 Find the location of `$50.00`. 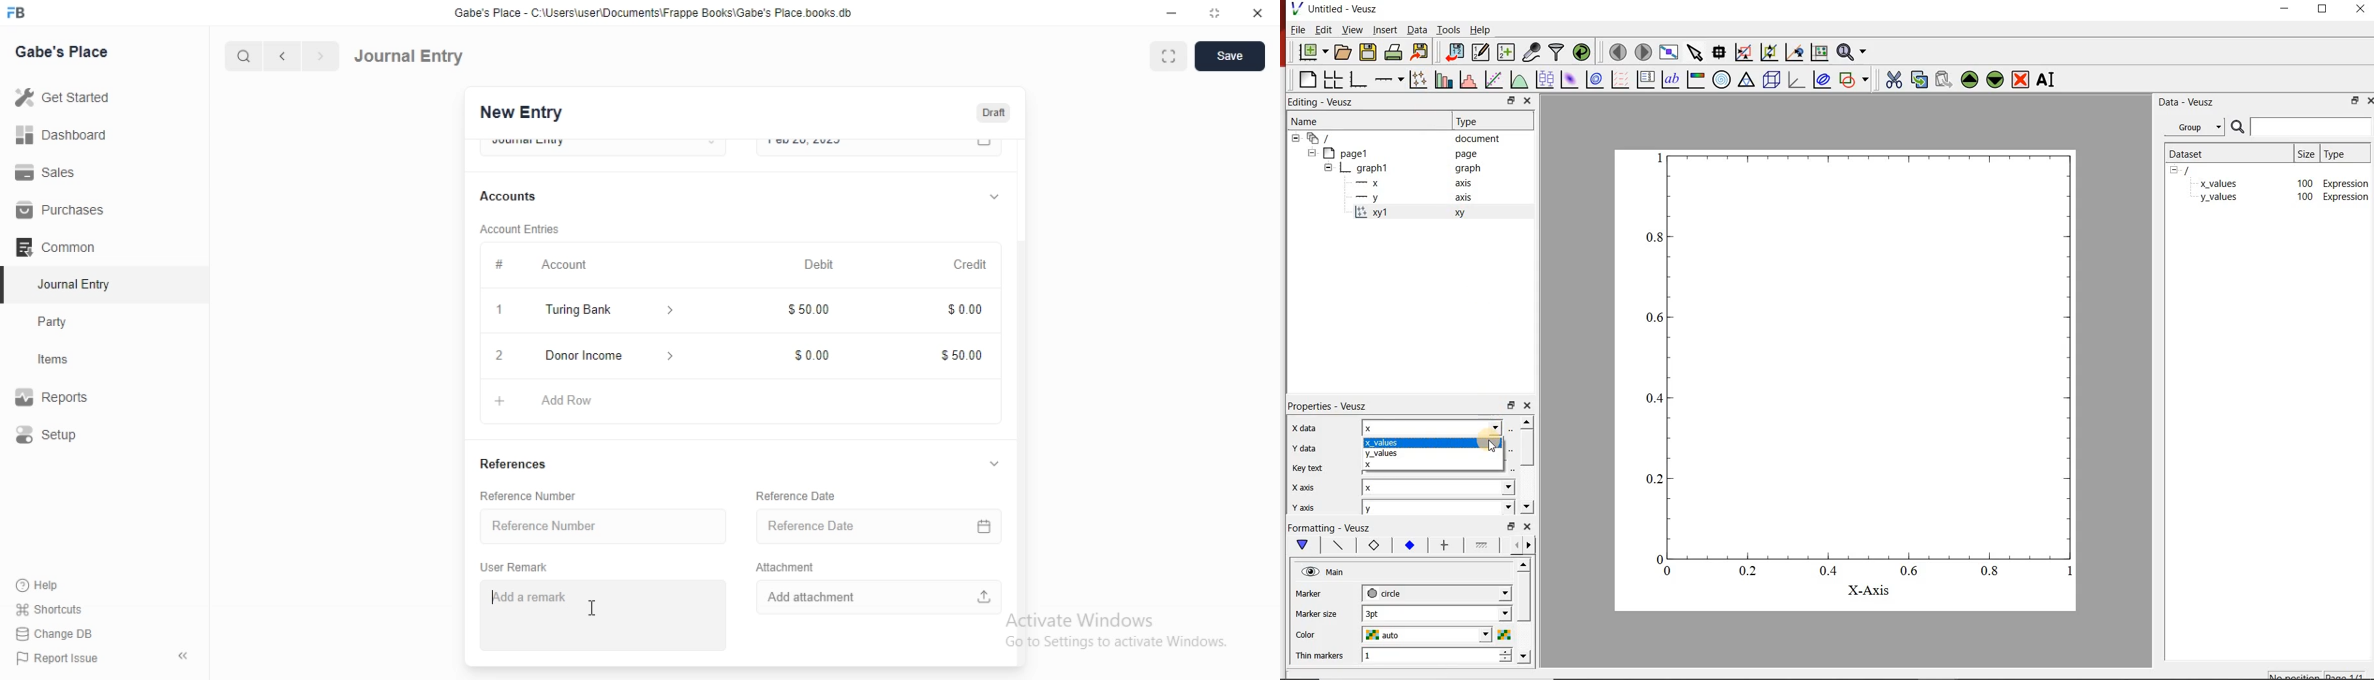

$50.00 is located at coordinates (813, 312).